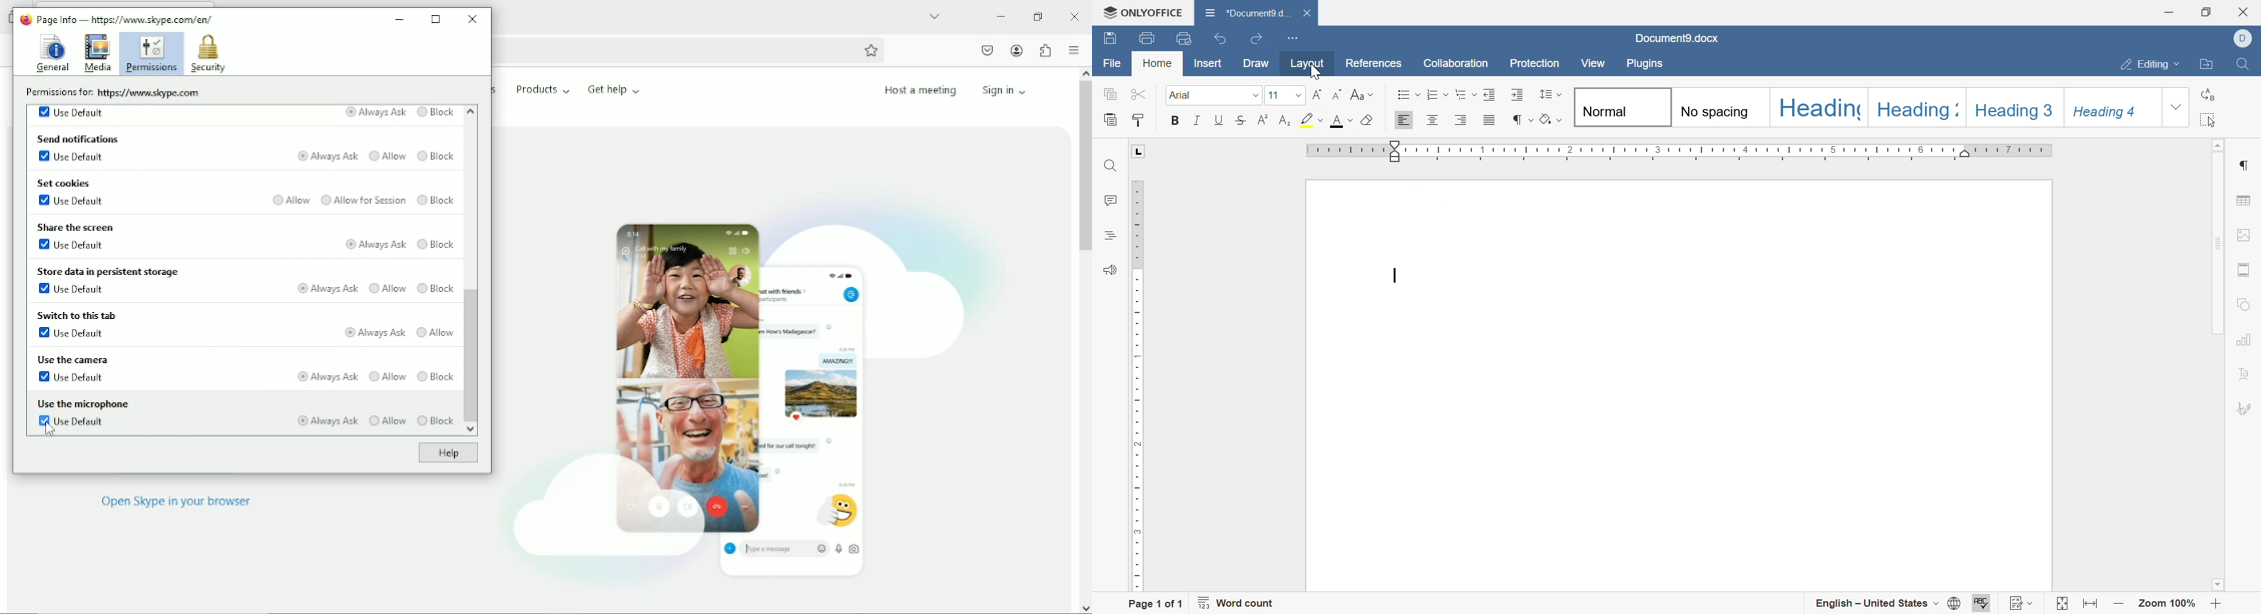  What do you see at coordinates (1145, 40) in the screenshot?
I see `print` at bounding box center [1145, 40].